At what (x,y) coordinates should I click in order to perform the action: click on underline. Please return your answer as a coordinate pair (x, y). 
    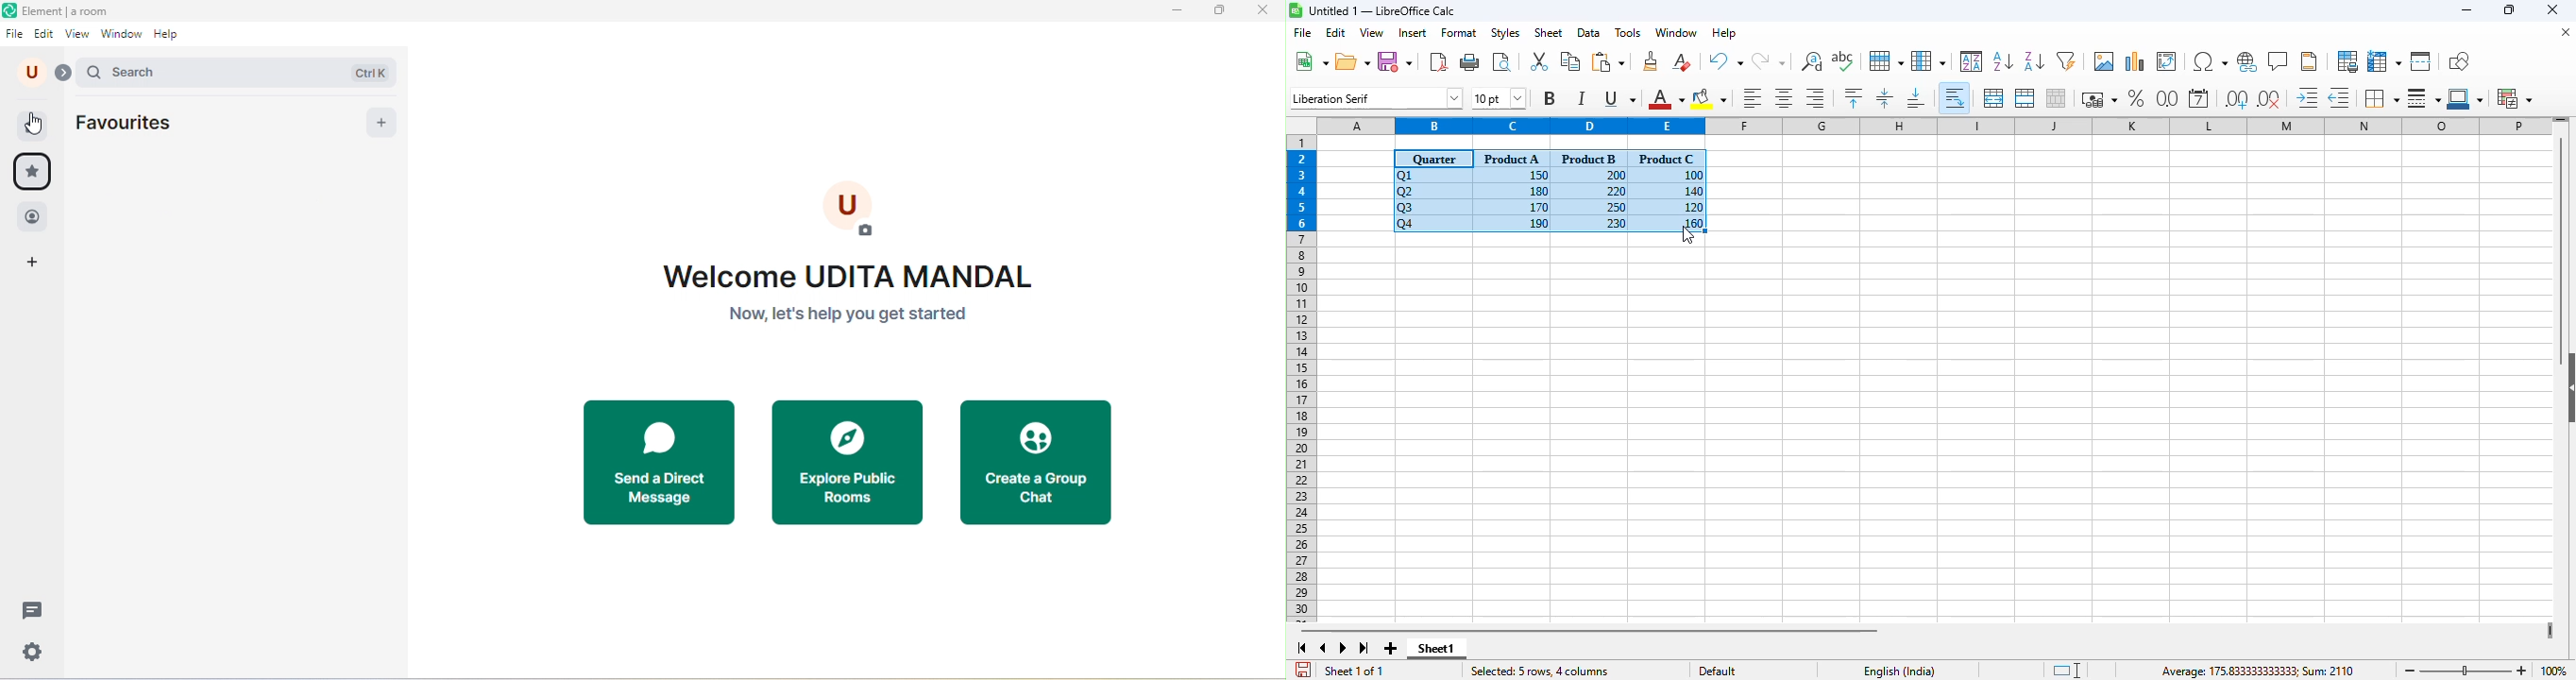
    Looking at the image, I should click on (1618, 98).